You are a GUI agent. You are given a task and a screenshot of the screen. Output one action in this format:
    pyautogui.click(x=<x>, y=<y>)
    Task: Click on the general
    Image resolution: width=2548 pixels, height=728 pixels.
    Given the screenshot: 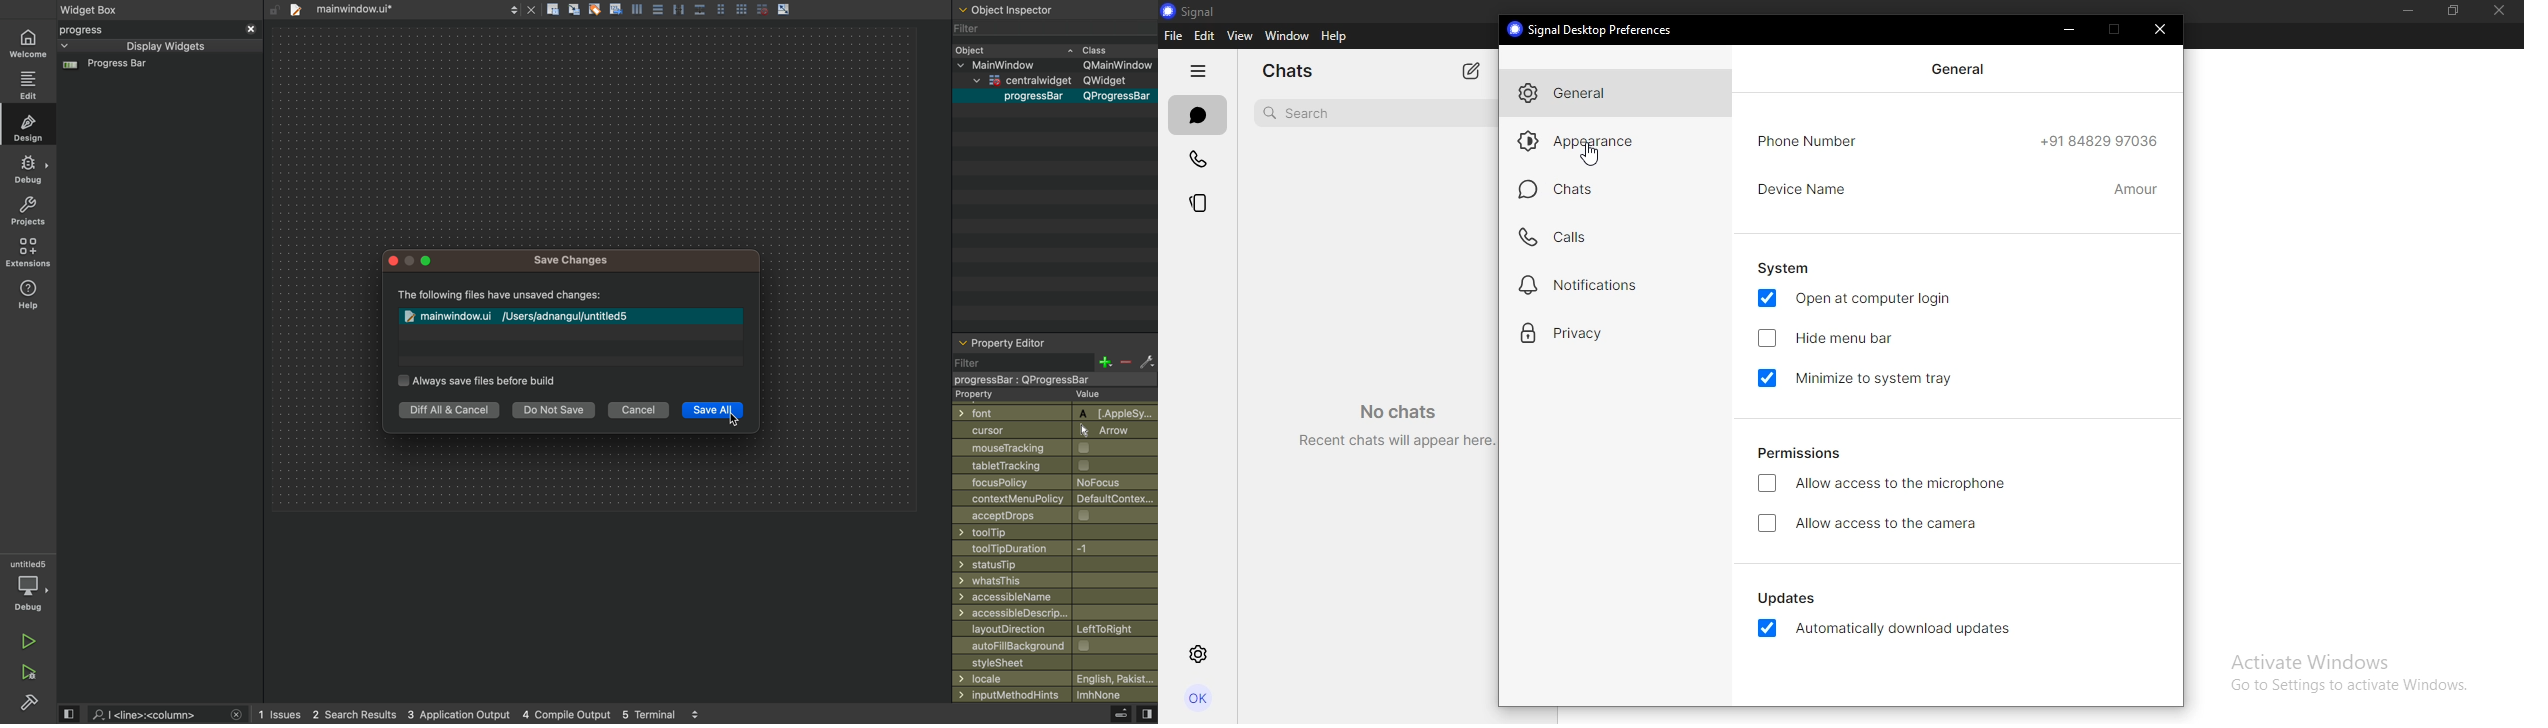 What is the action you would take?
    pyautogui.click(x=1962, y=69)
    